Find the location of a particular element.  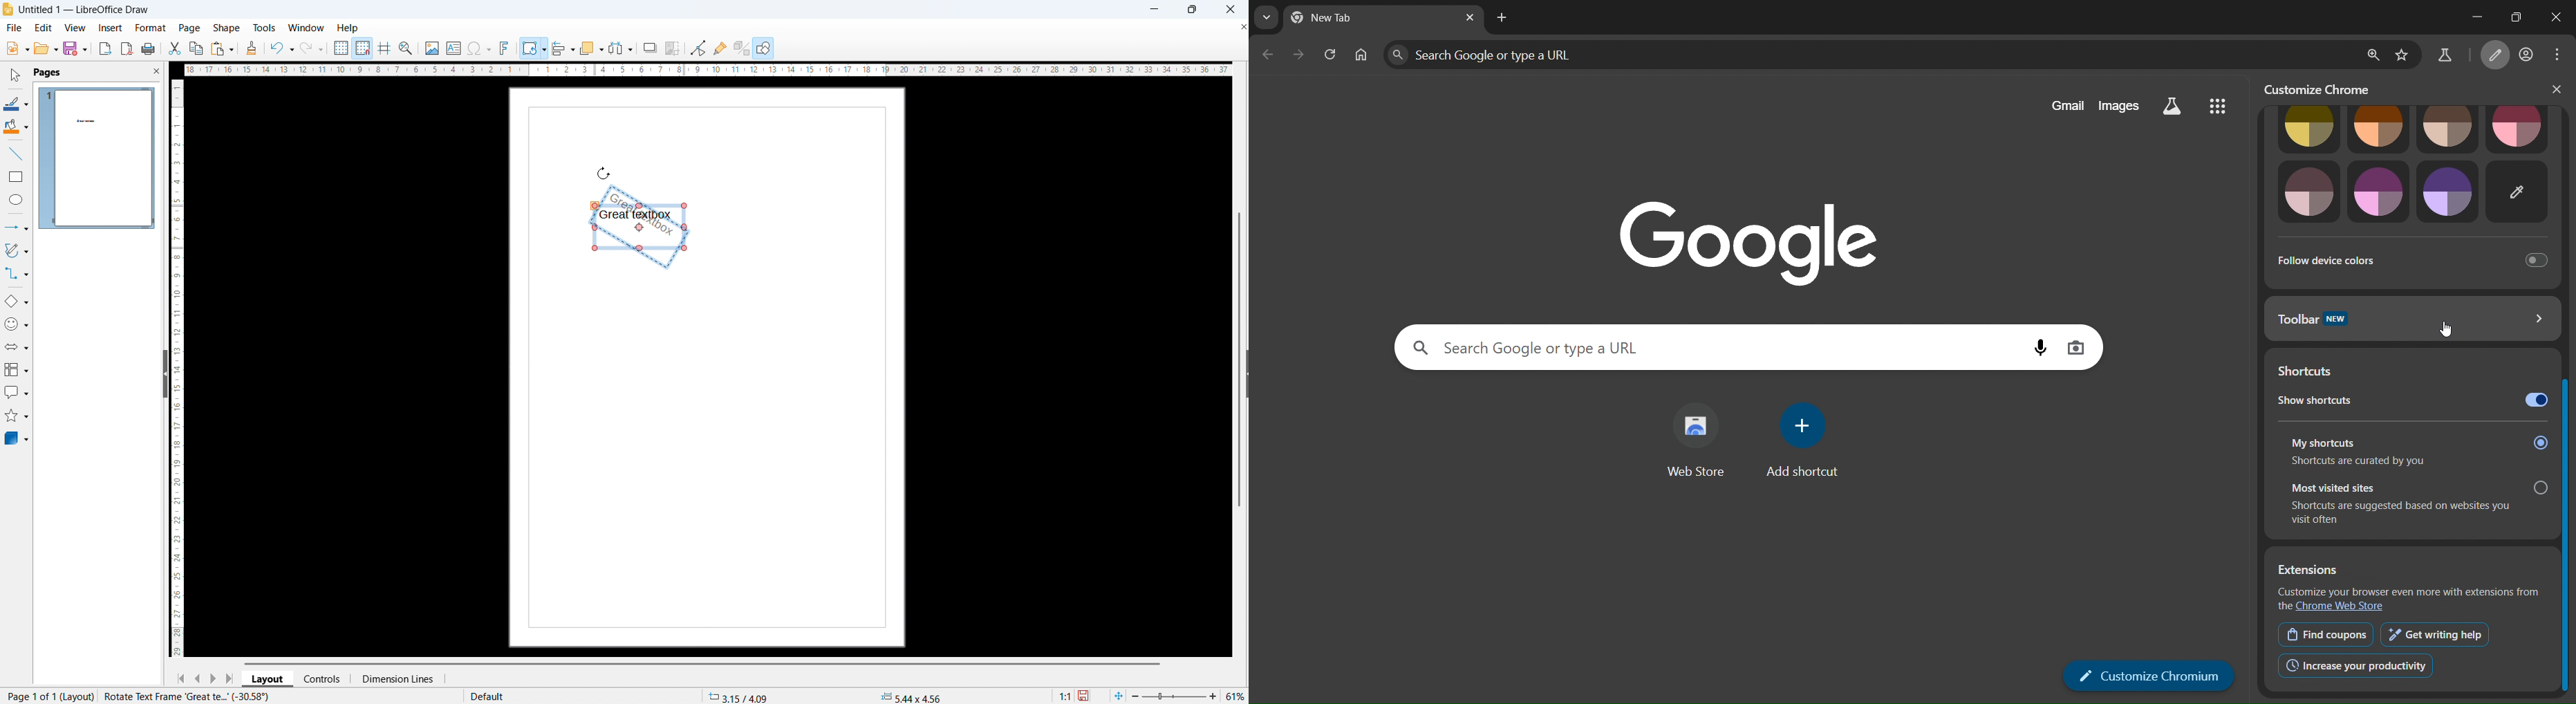

guidelines while moving is located at coordinates (385, 48).